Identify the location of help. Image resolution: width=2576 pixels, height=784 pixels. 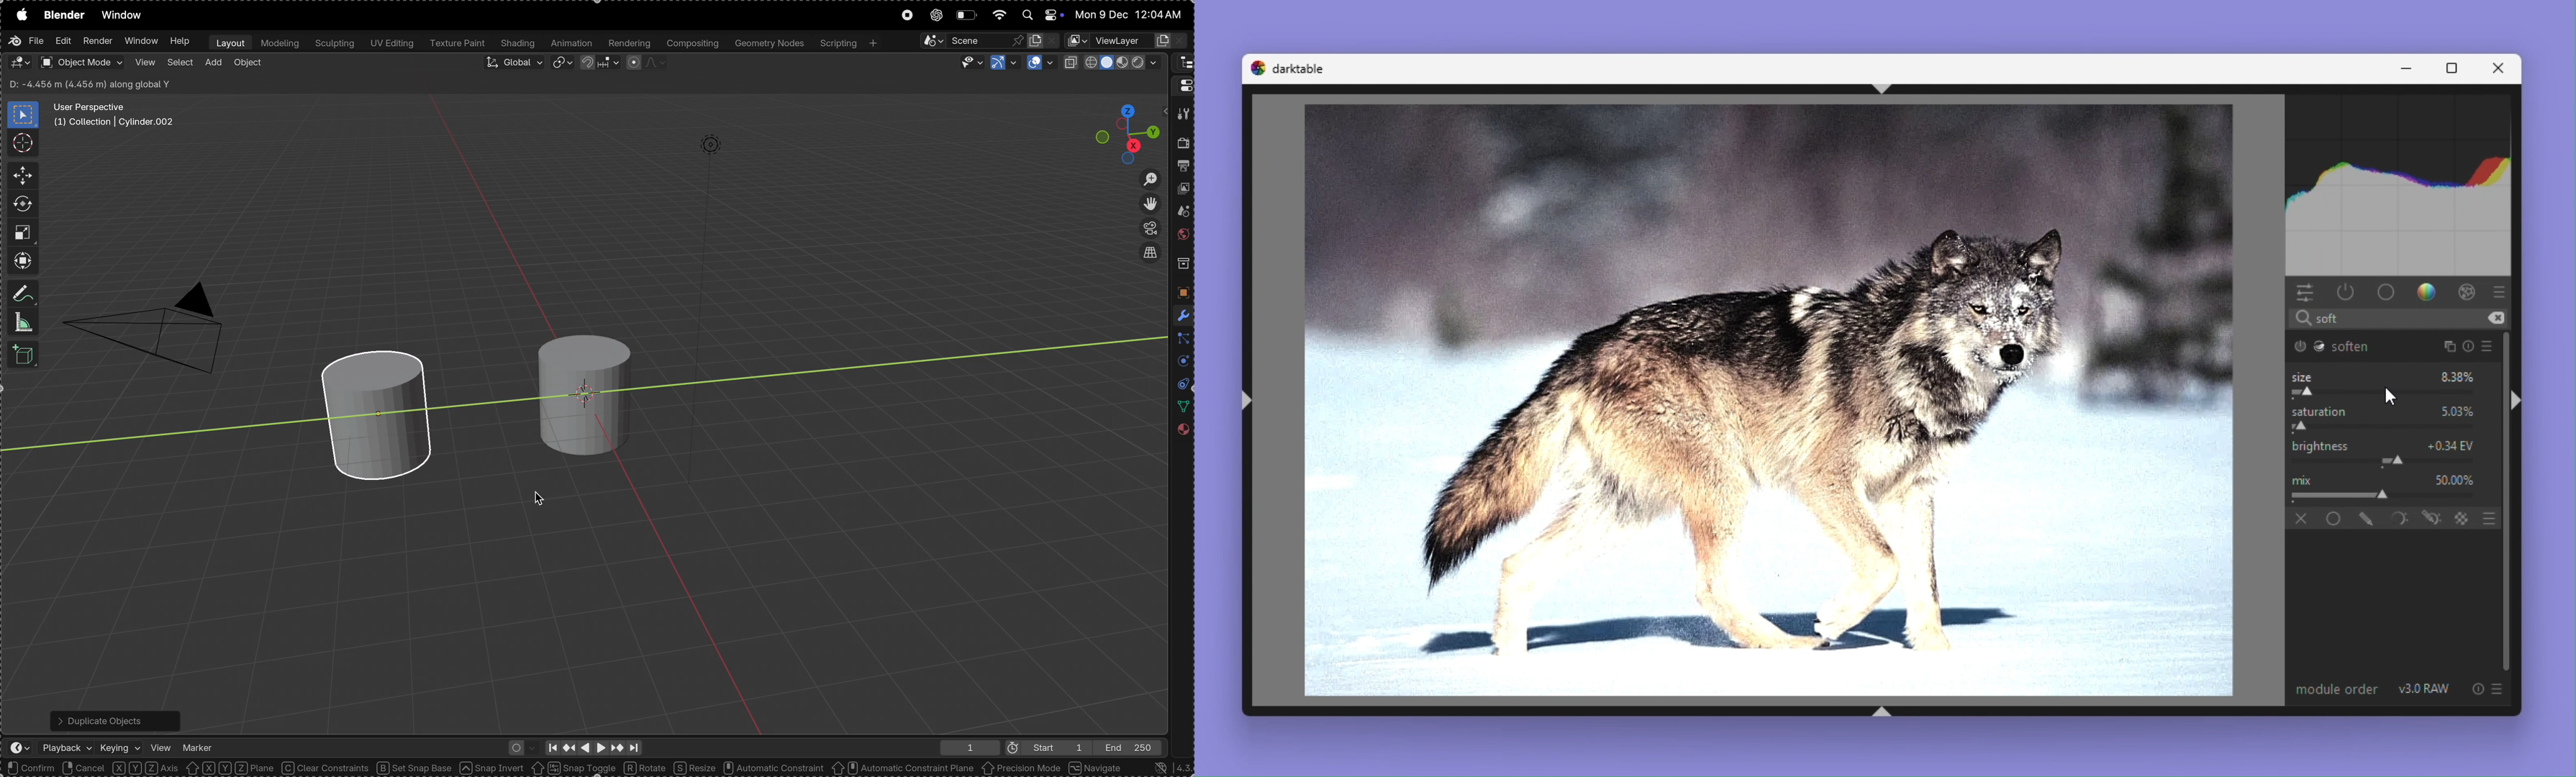
(180, 41).